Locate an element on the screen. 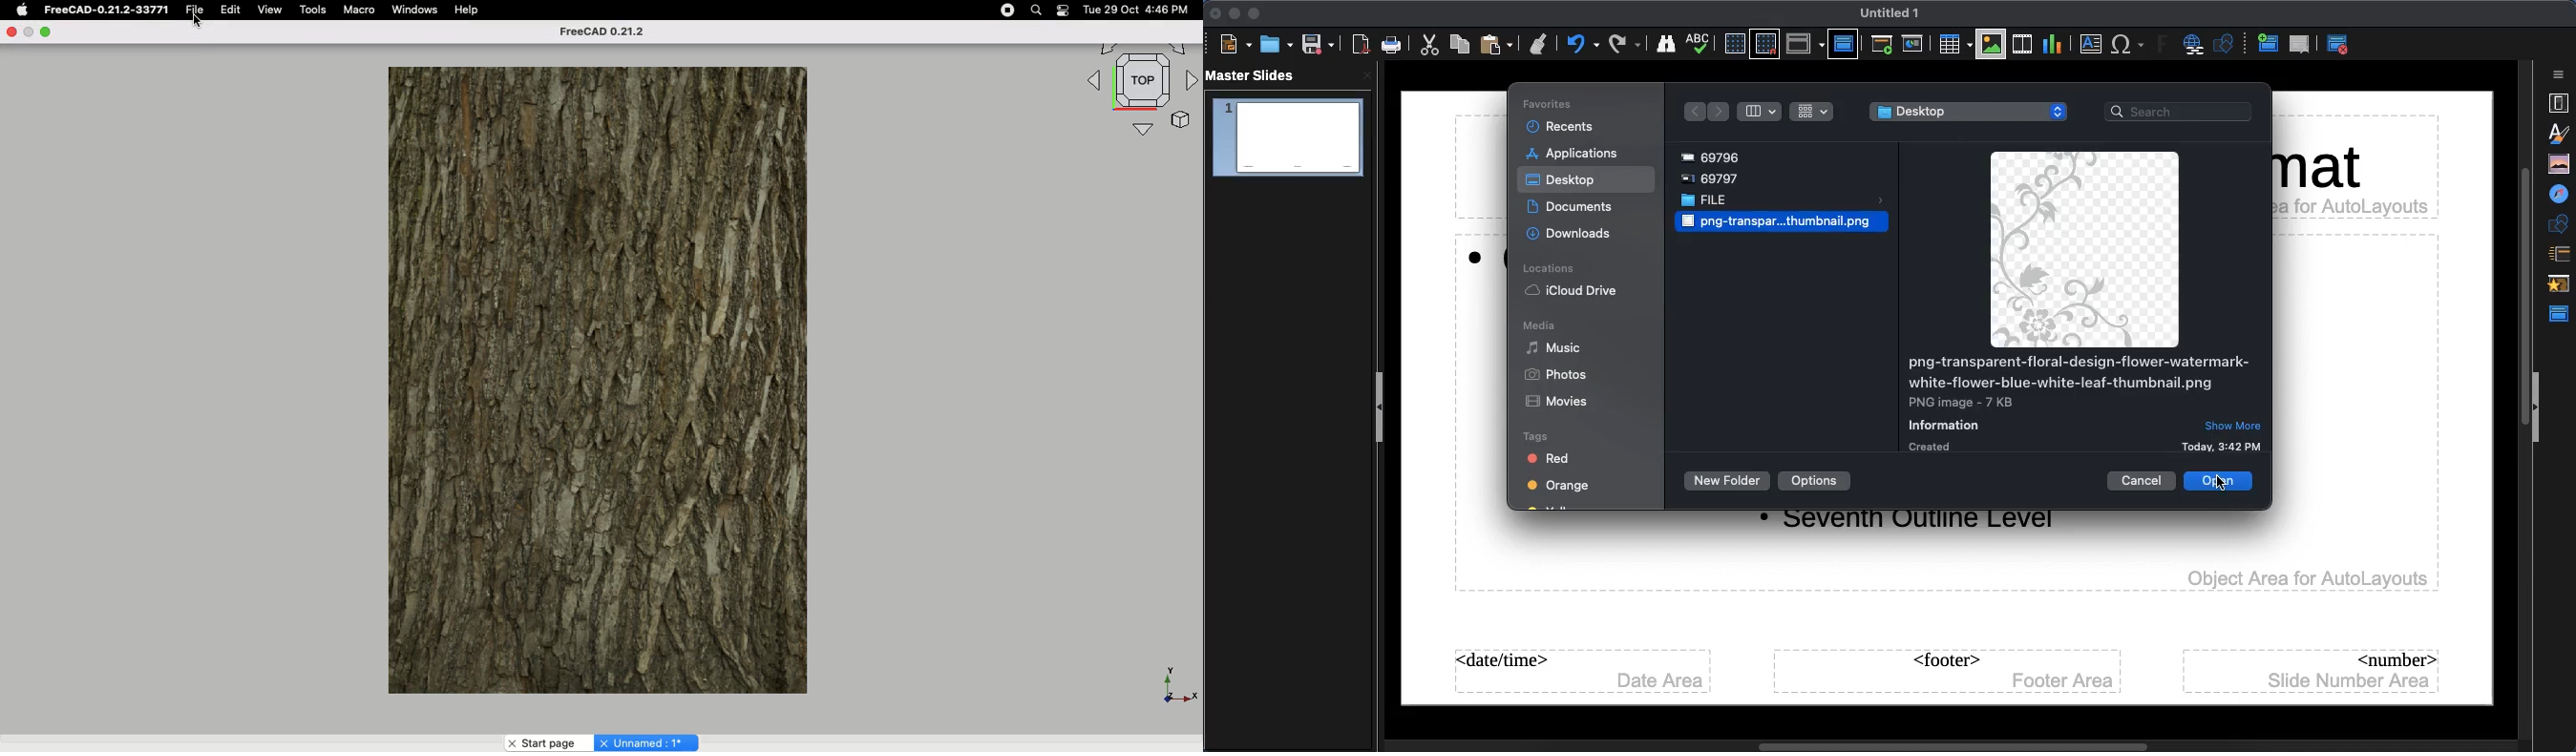 This screenshot has width=2576, height=756. Chart is located at coordinates (2052, 43).